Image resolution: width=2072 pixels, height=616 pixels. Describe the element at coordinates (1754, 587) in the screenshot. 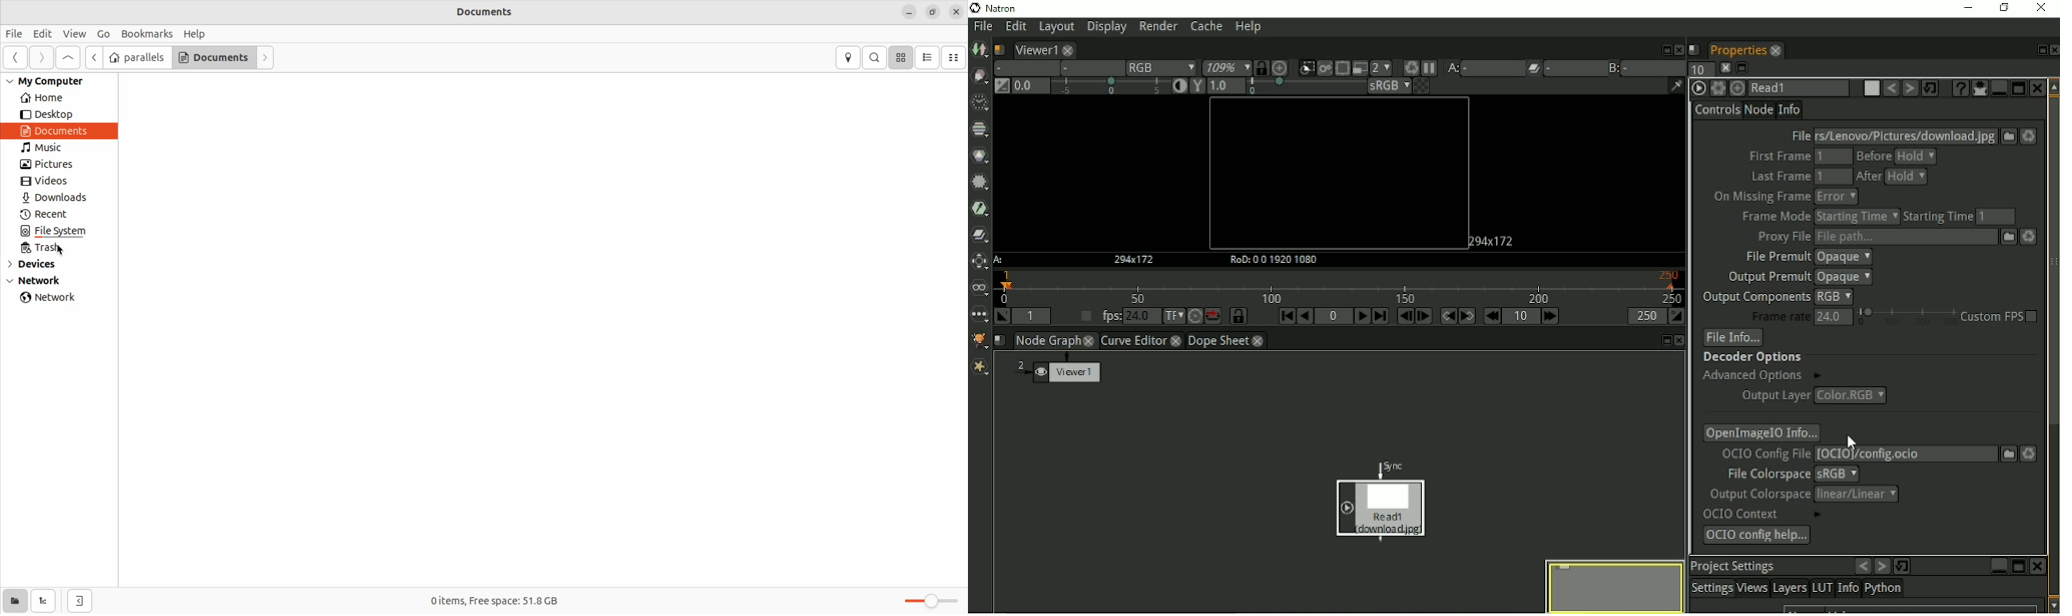

I see `Views` at that location.